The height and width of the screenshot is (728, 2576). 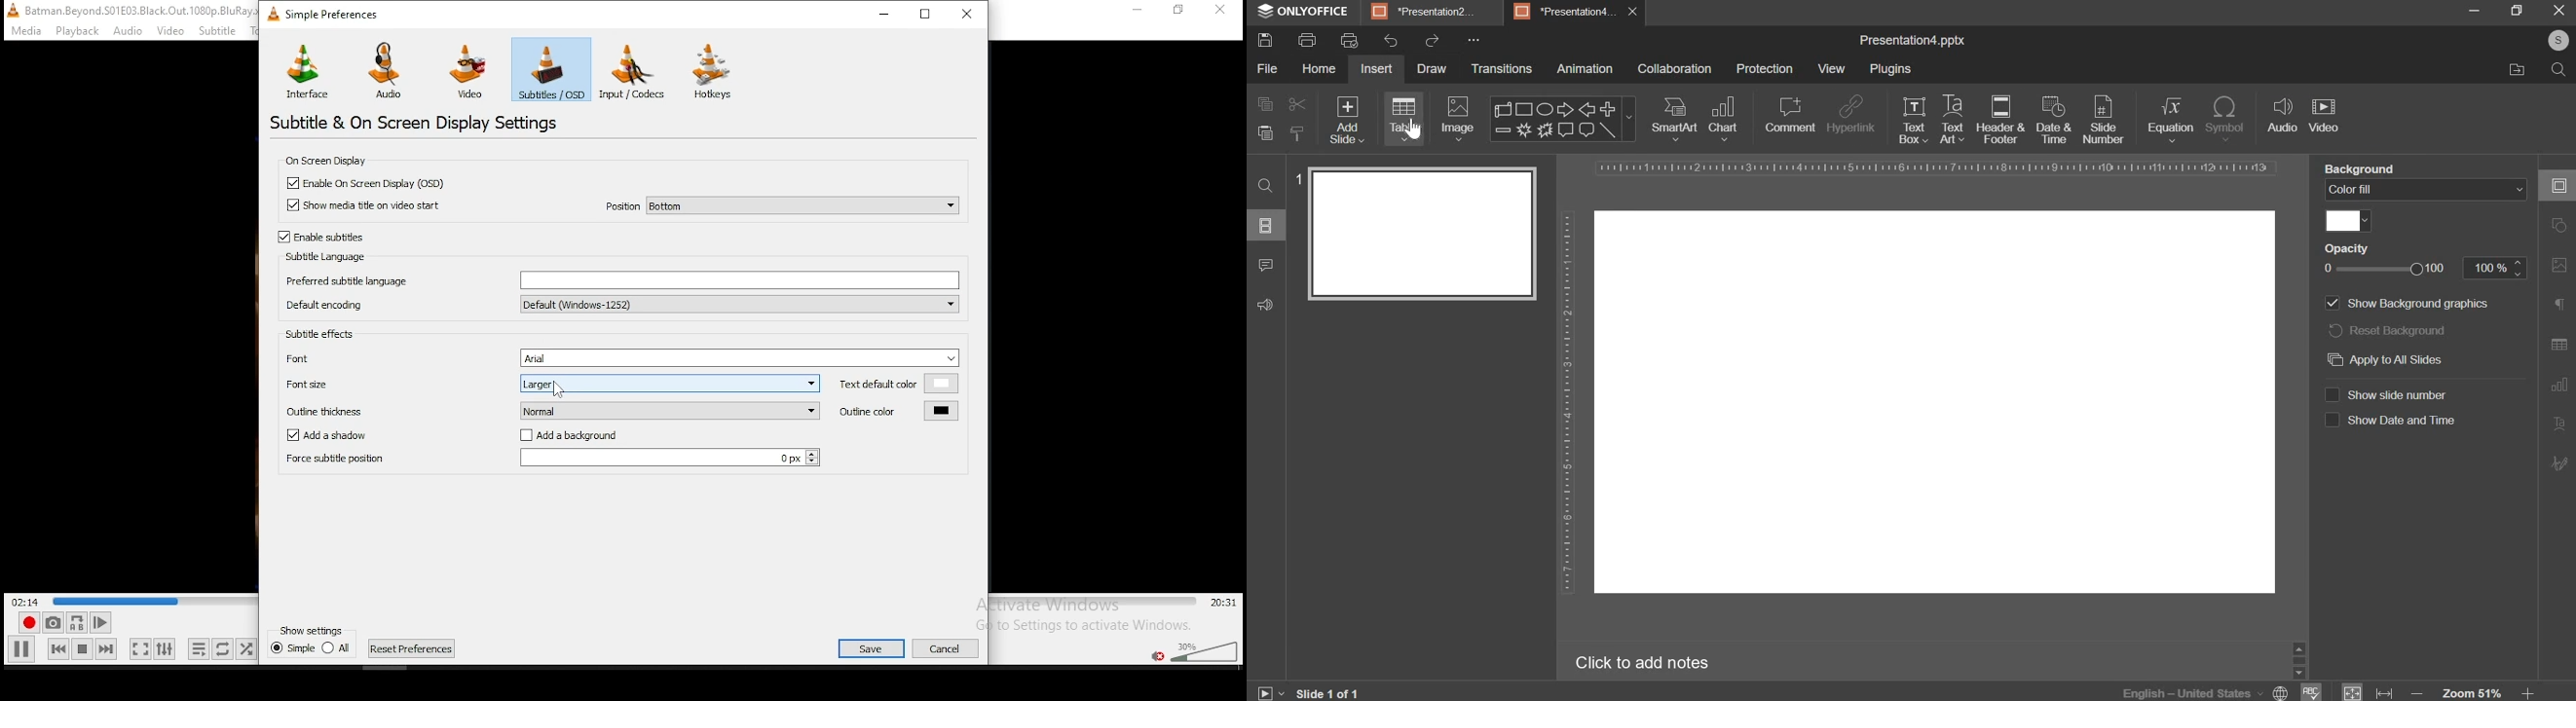 What do you see at coordinates (714, 71) in the screenshot?
I see `hotkeys` at bounding box center [714, 71].